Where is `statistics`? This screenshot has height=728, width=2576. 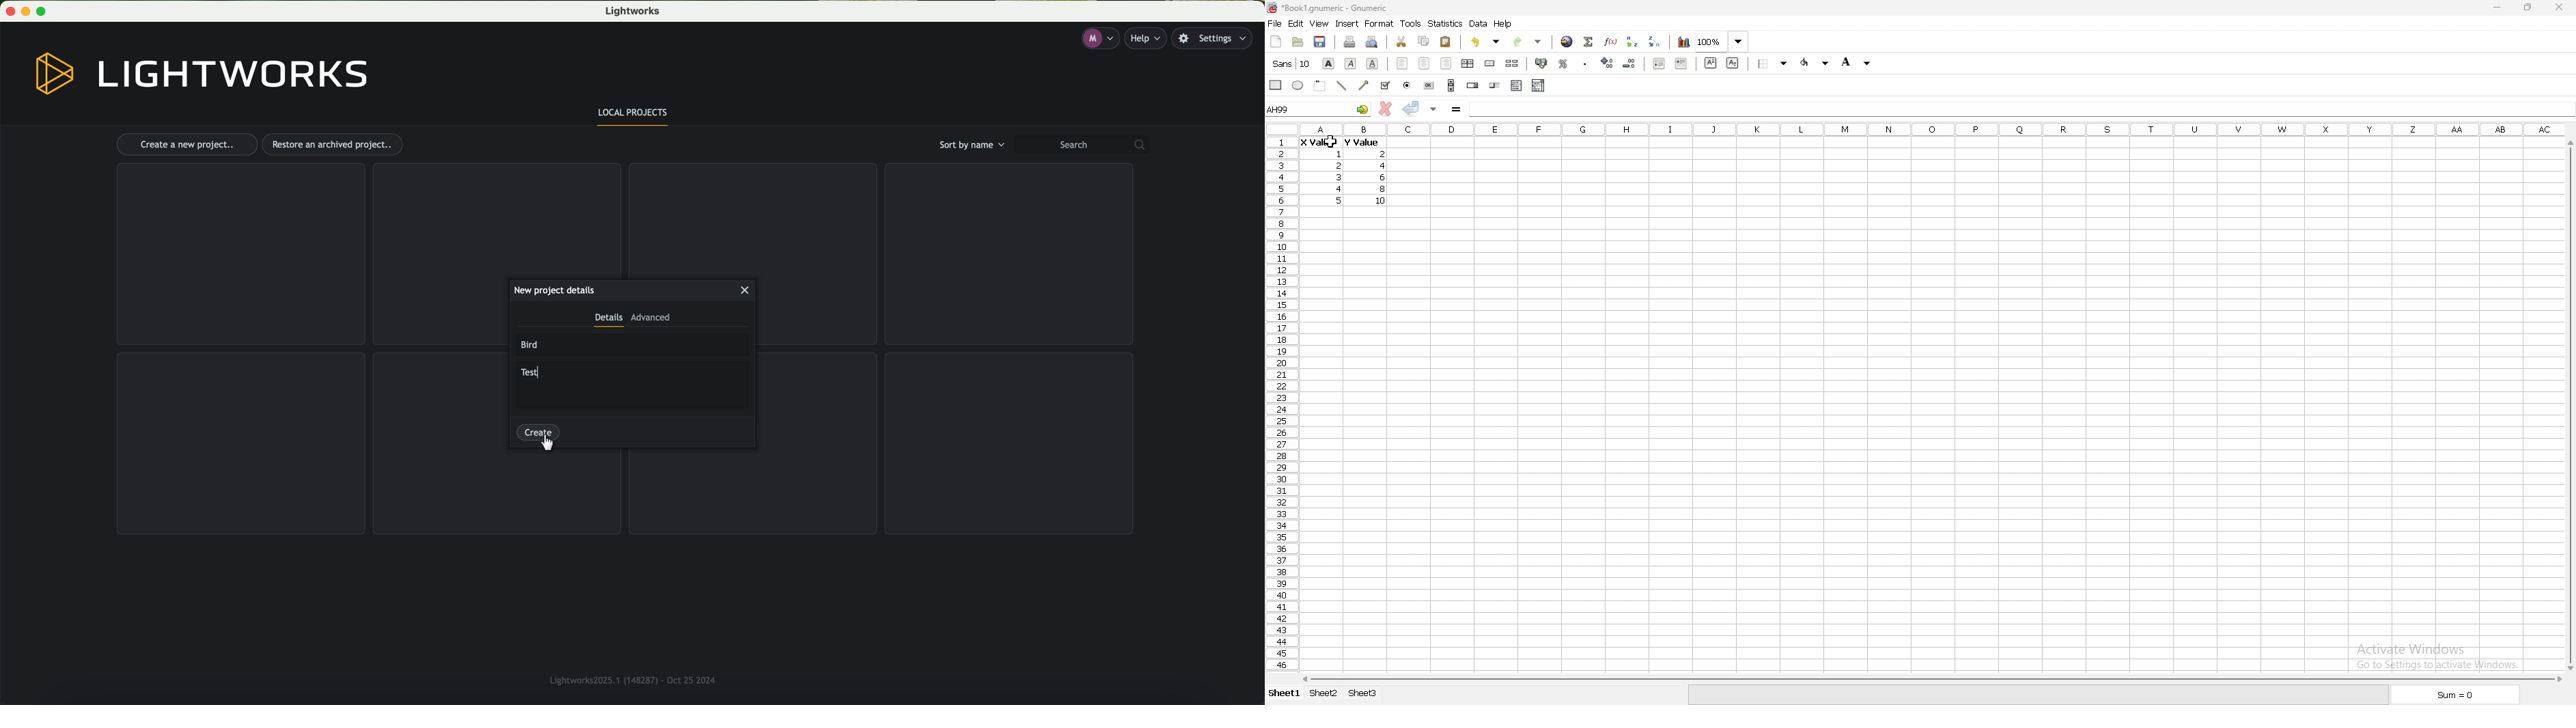
statistics is located at coordinates (1446, 23).